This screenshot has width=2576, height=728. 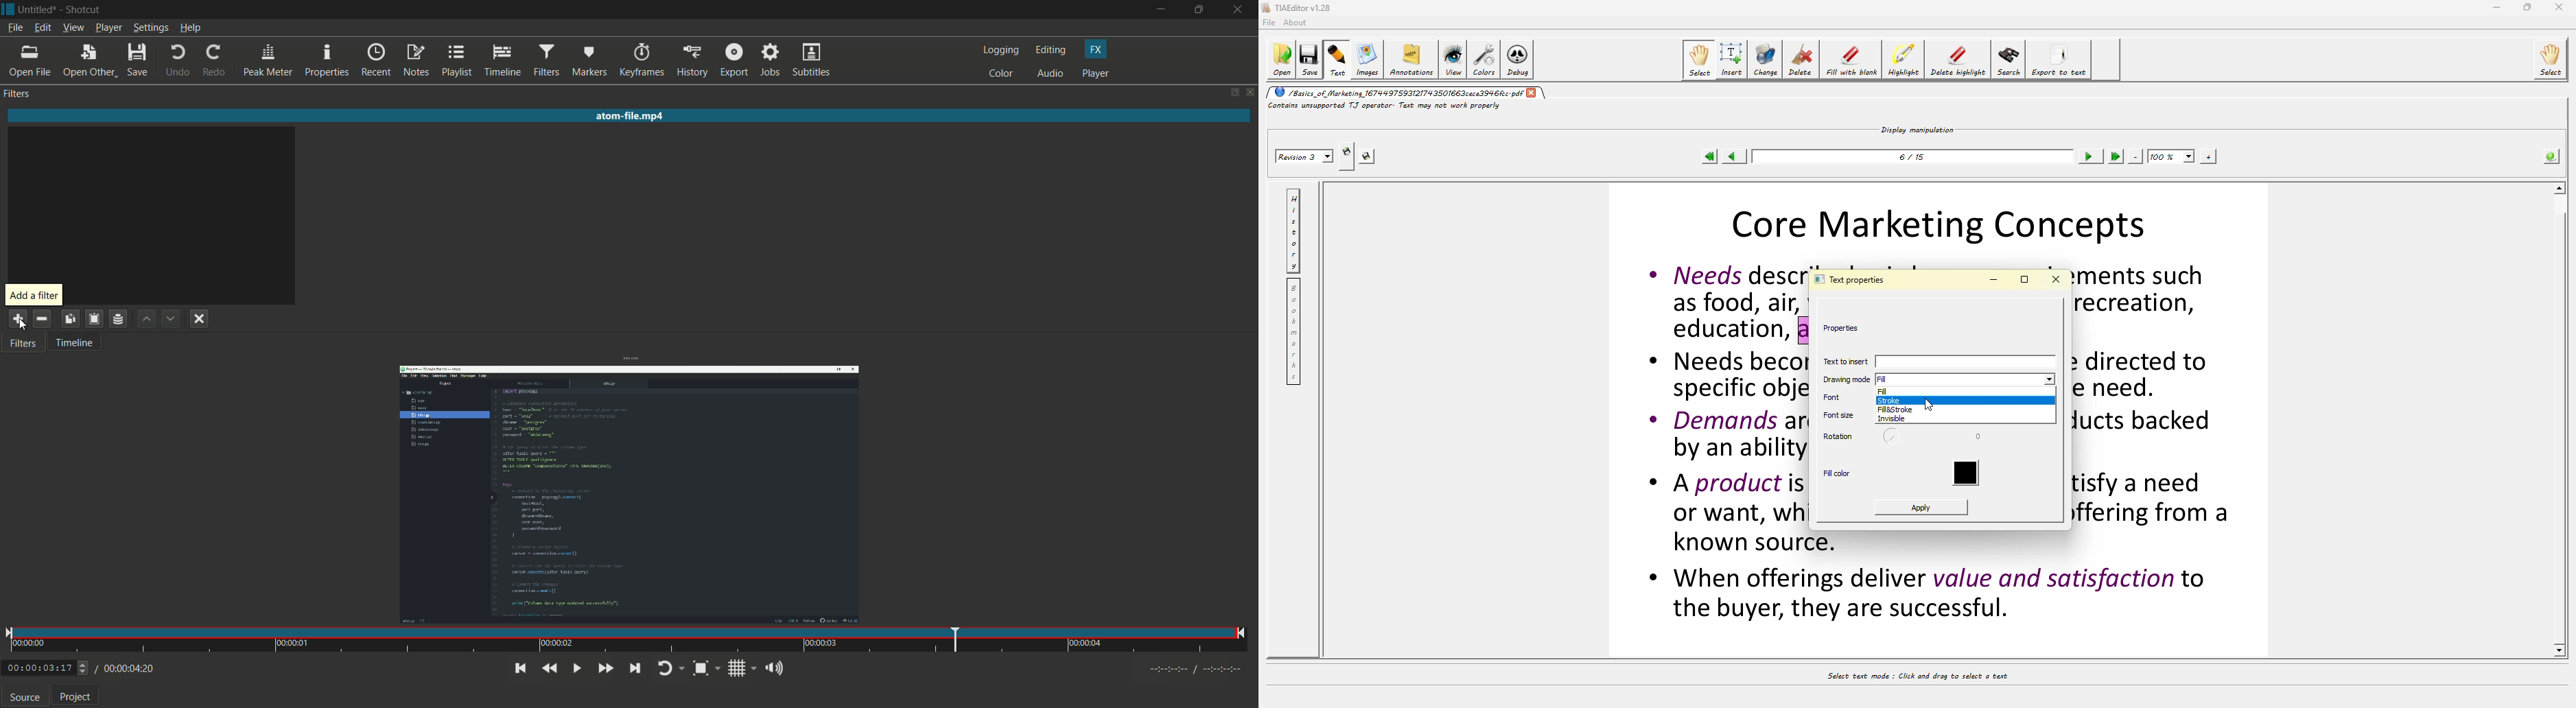 I want to click on quickly play backward, so click(x=549, y=669).